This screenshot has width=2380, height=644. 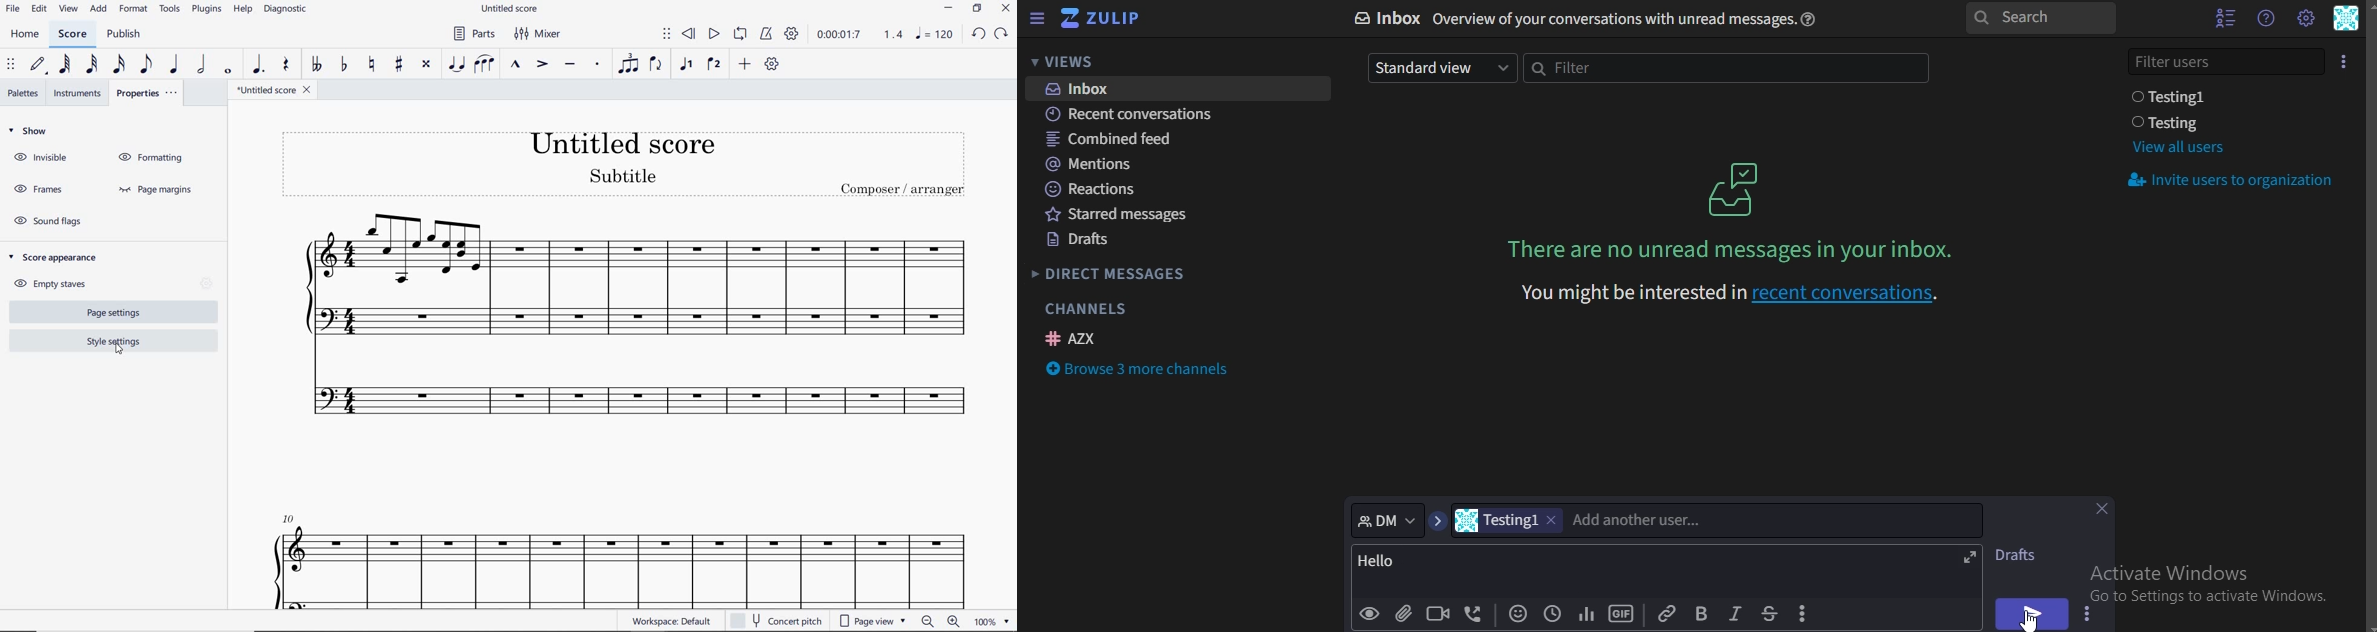 What do you see at coordinates (154, 158) in the screenshot?
I see `FORMATTING` at bounding box center [154, 158].